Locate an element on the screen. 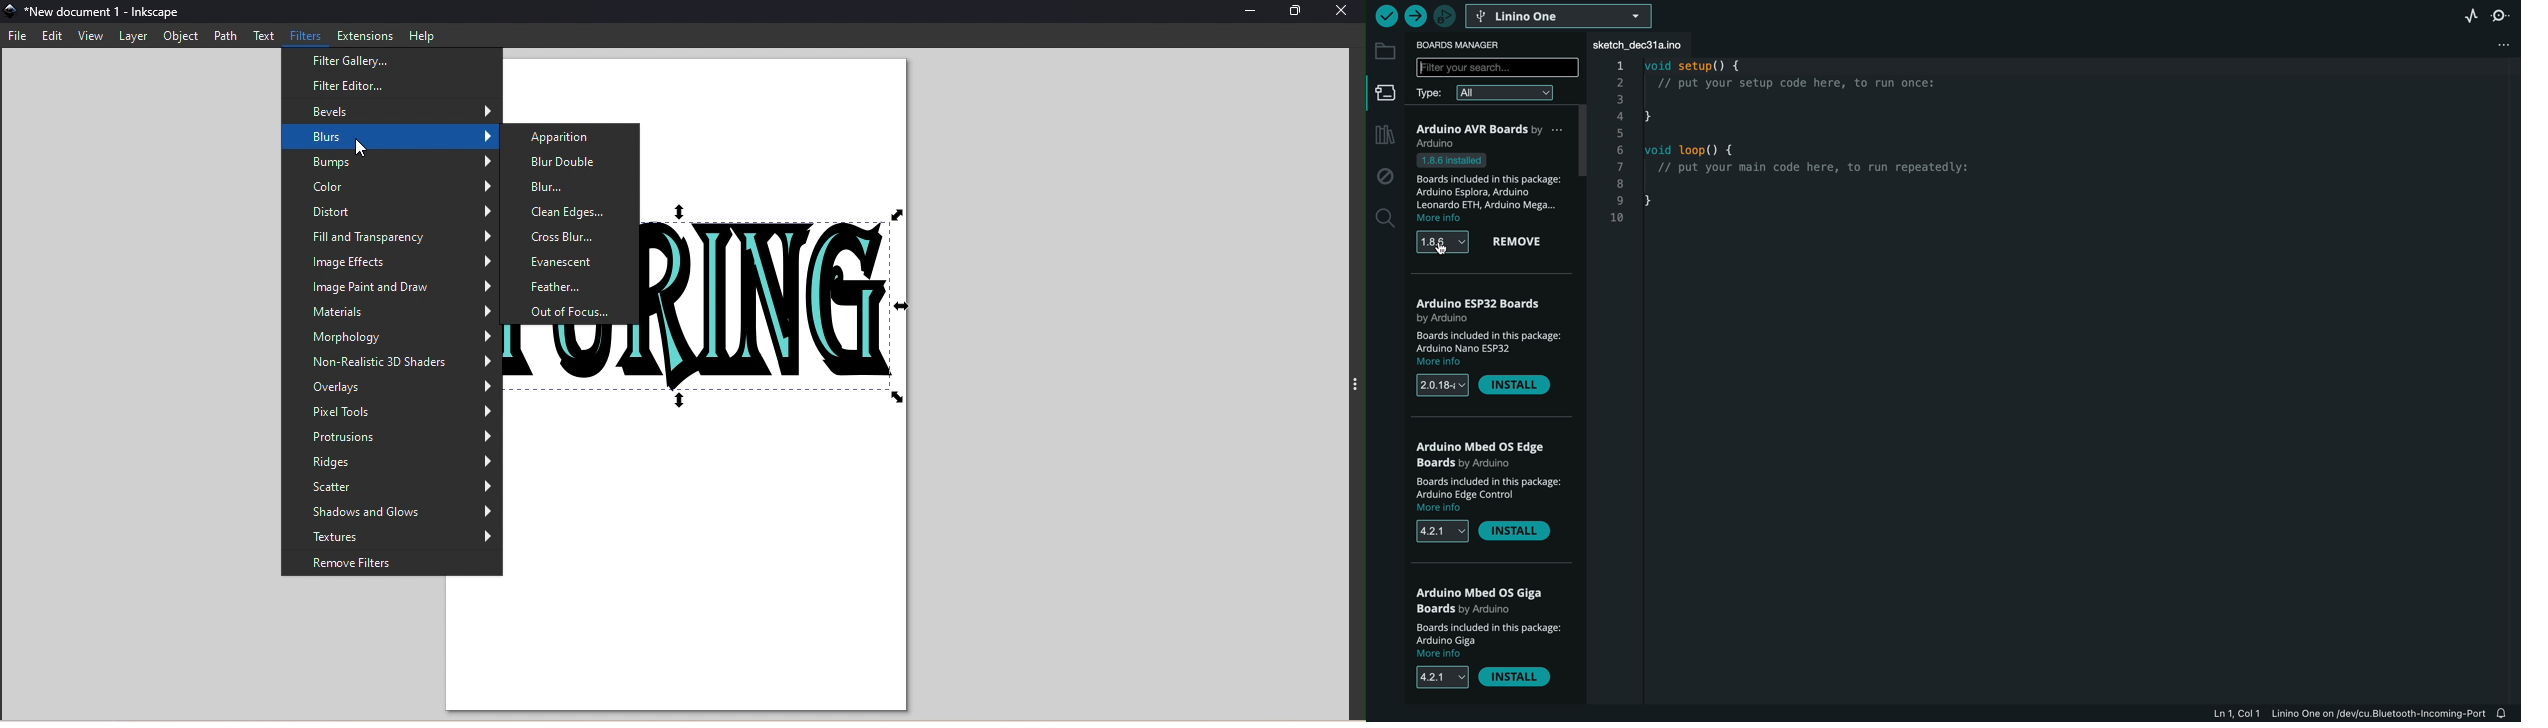 The height and width of the screenshot is (728, 2548). cursor is located at coordinates (348, 154).